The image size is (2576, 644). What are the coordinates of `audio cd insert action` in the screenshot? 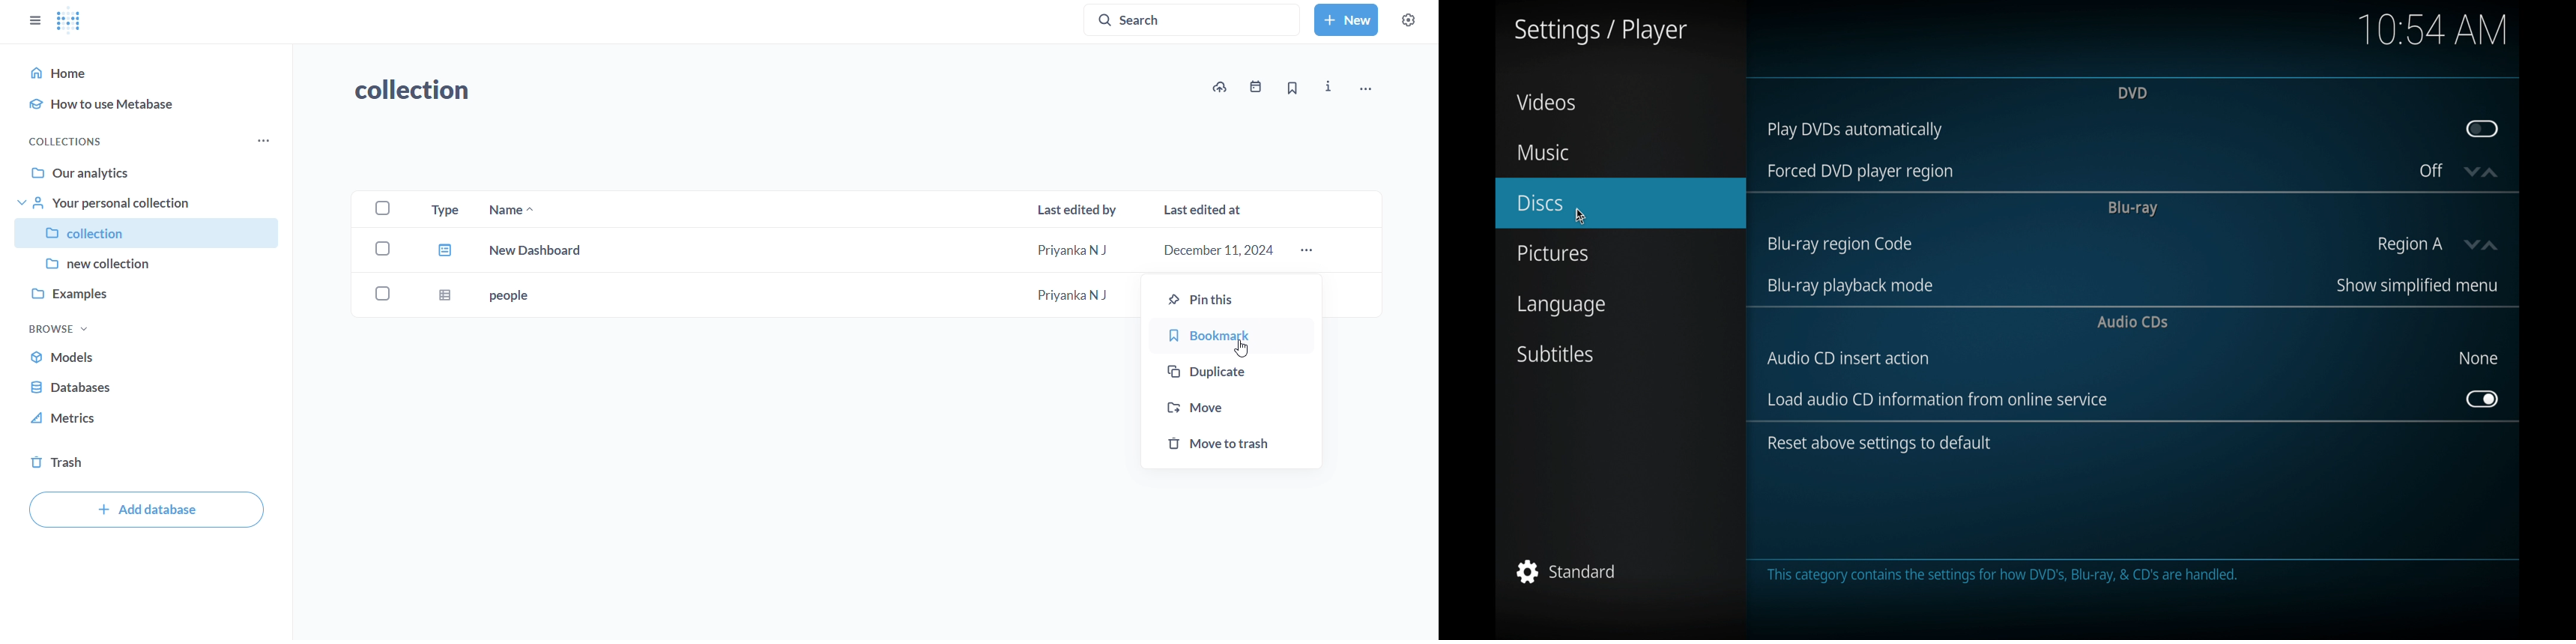 It's located at (1849, 358).